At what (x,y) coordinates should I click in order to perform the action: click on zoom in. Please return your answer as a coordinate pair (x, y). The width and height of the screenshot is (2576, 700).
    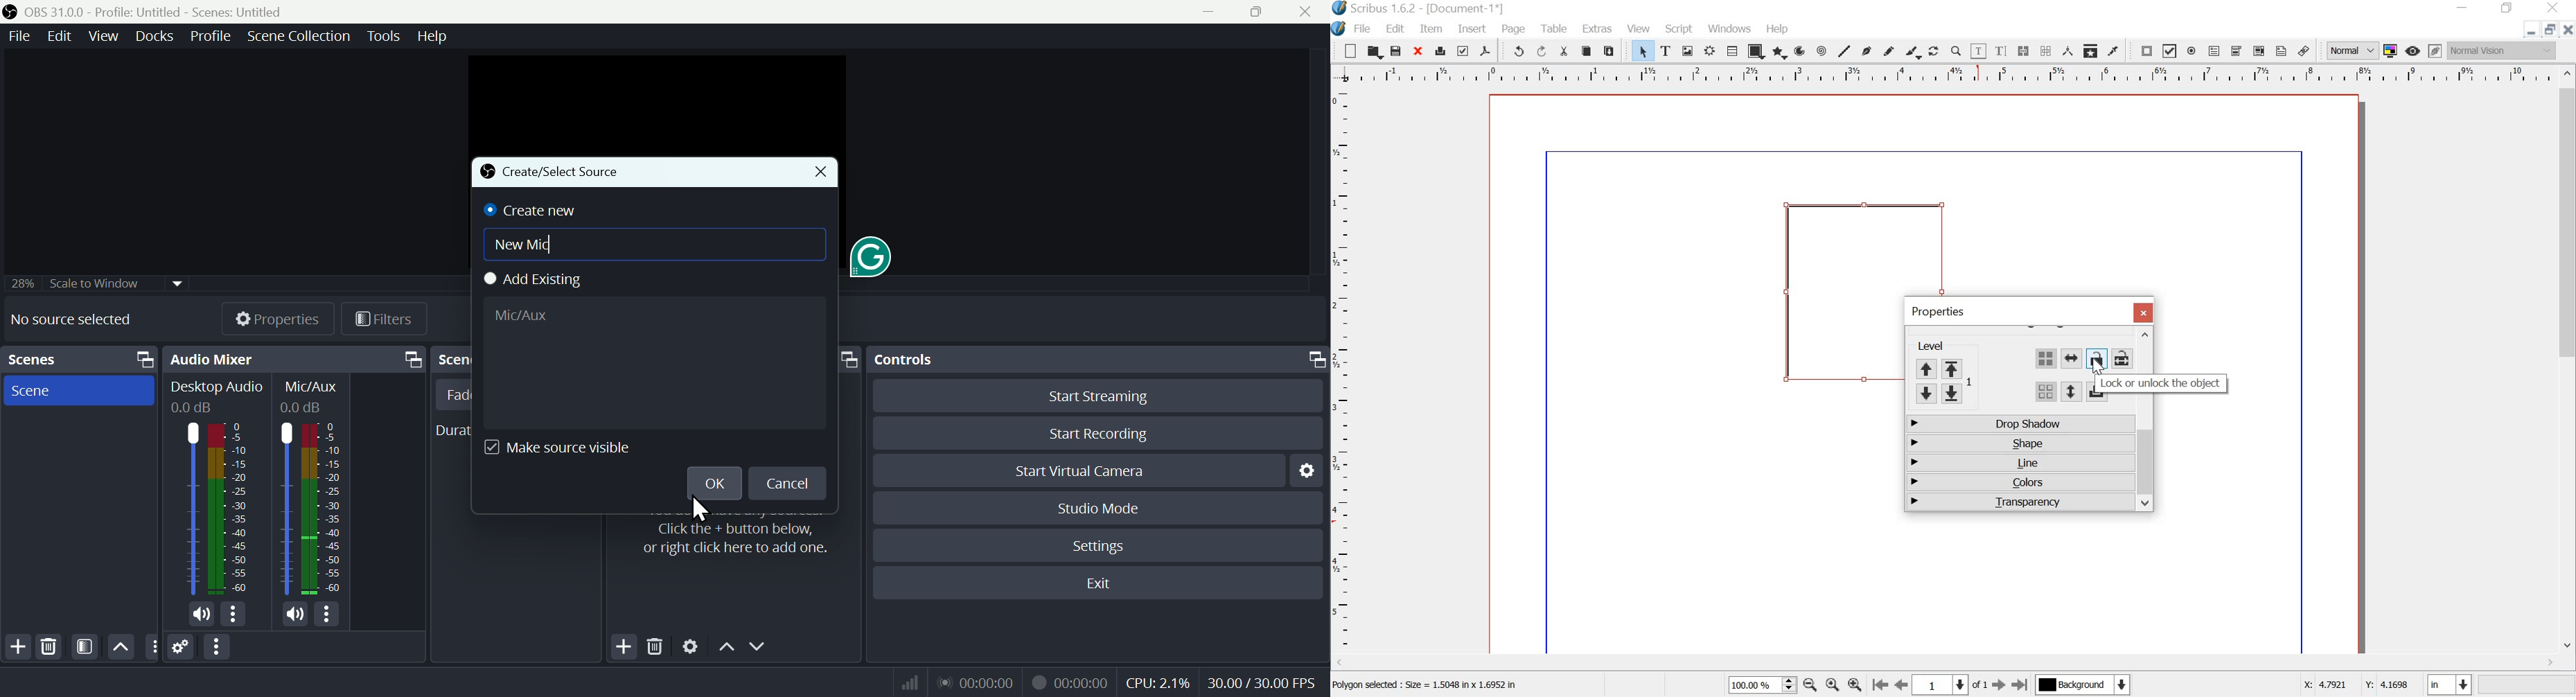
    Looking at the image, I should click on (1856, 683).